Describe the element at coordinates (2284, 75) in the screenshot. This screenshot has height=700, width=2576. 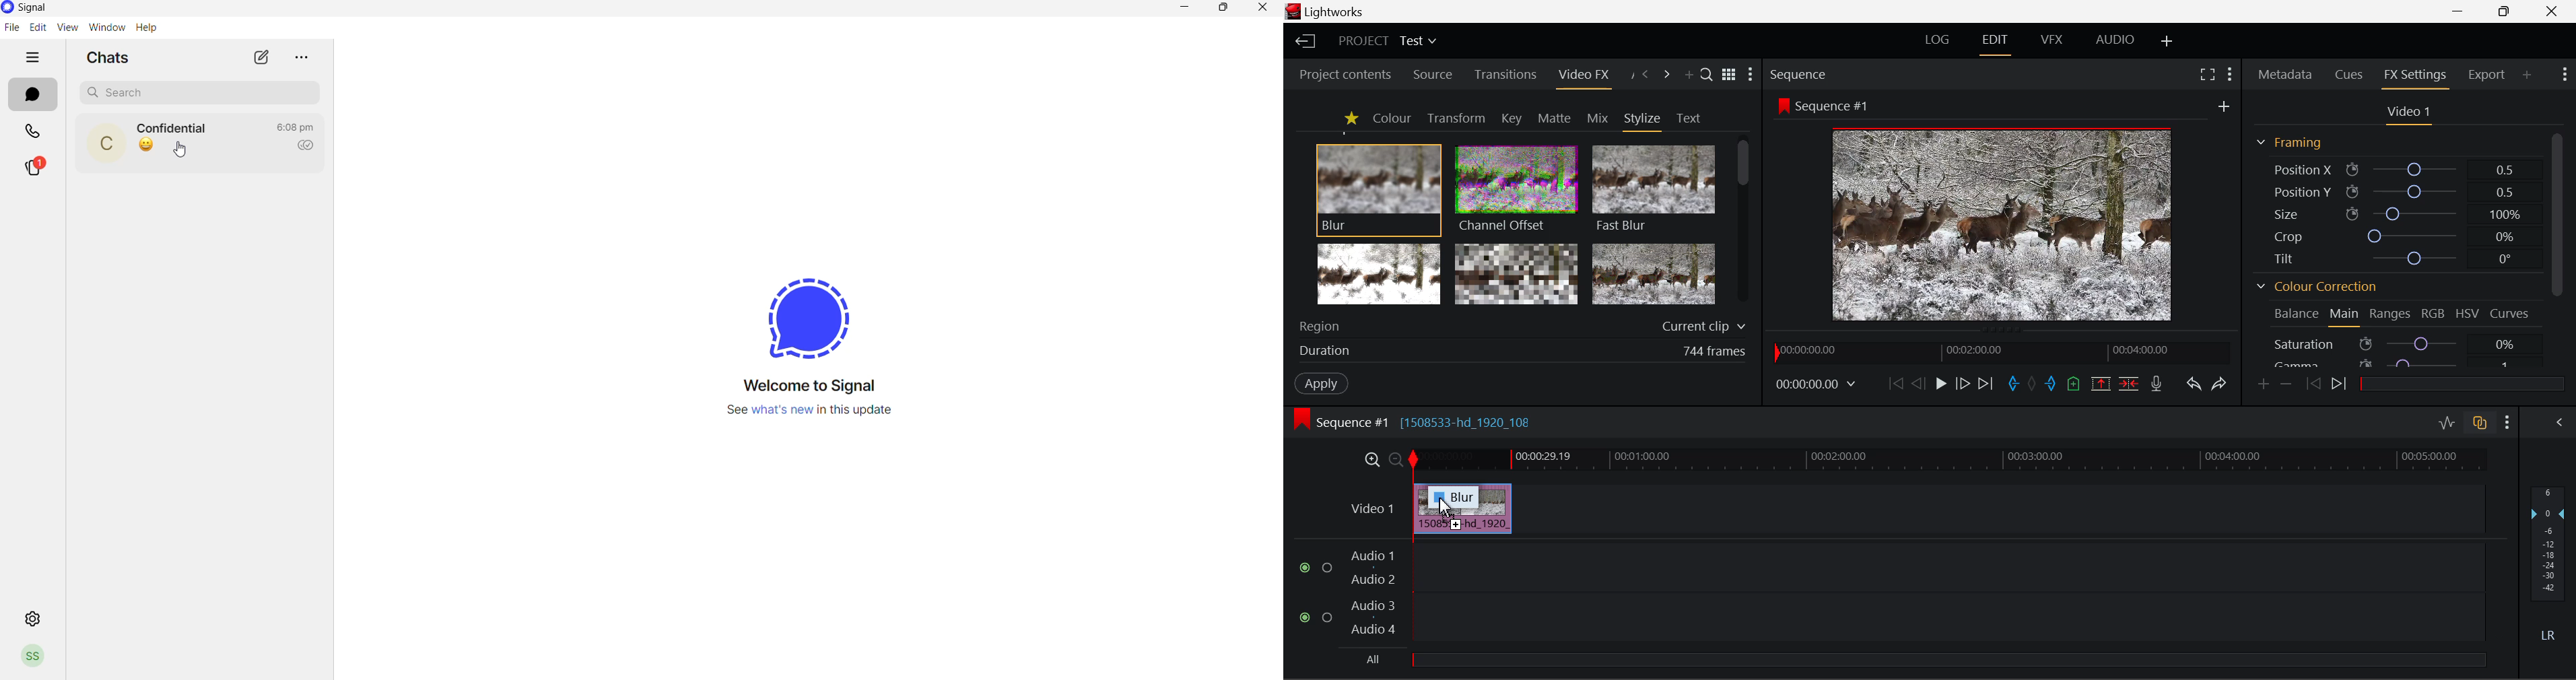
I see `Metadata Panel` at that location.